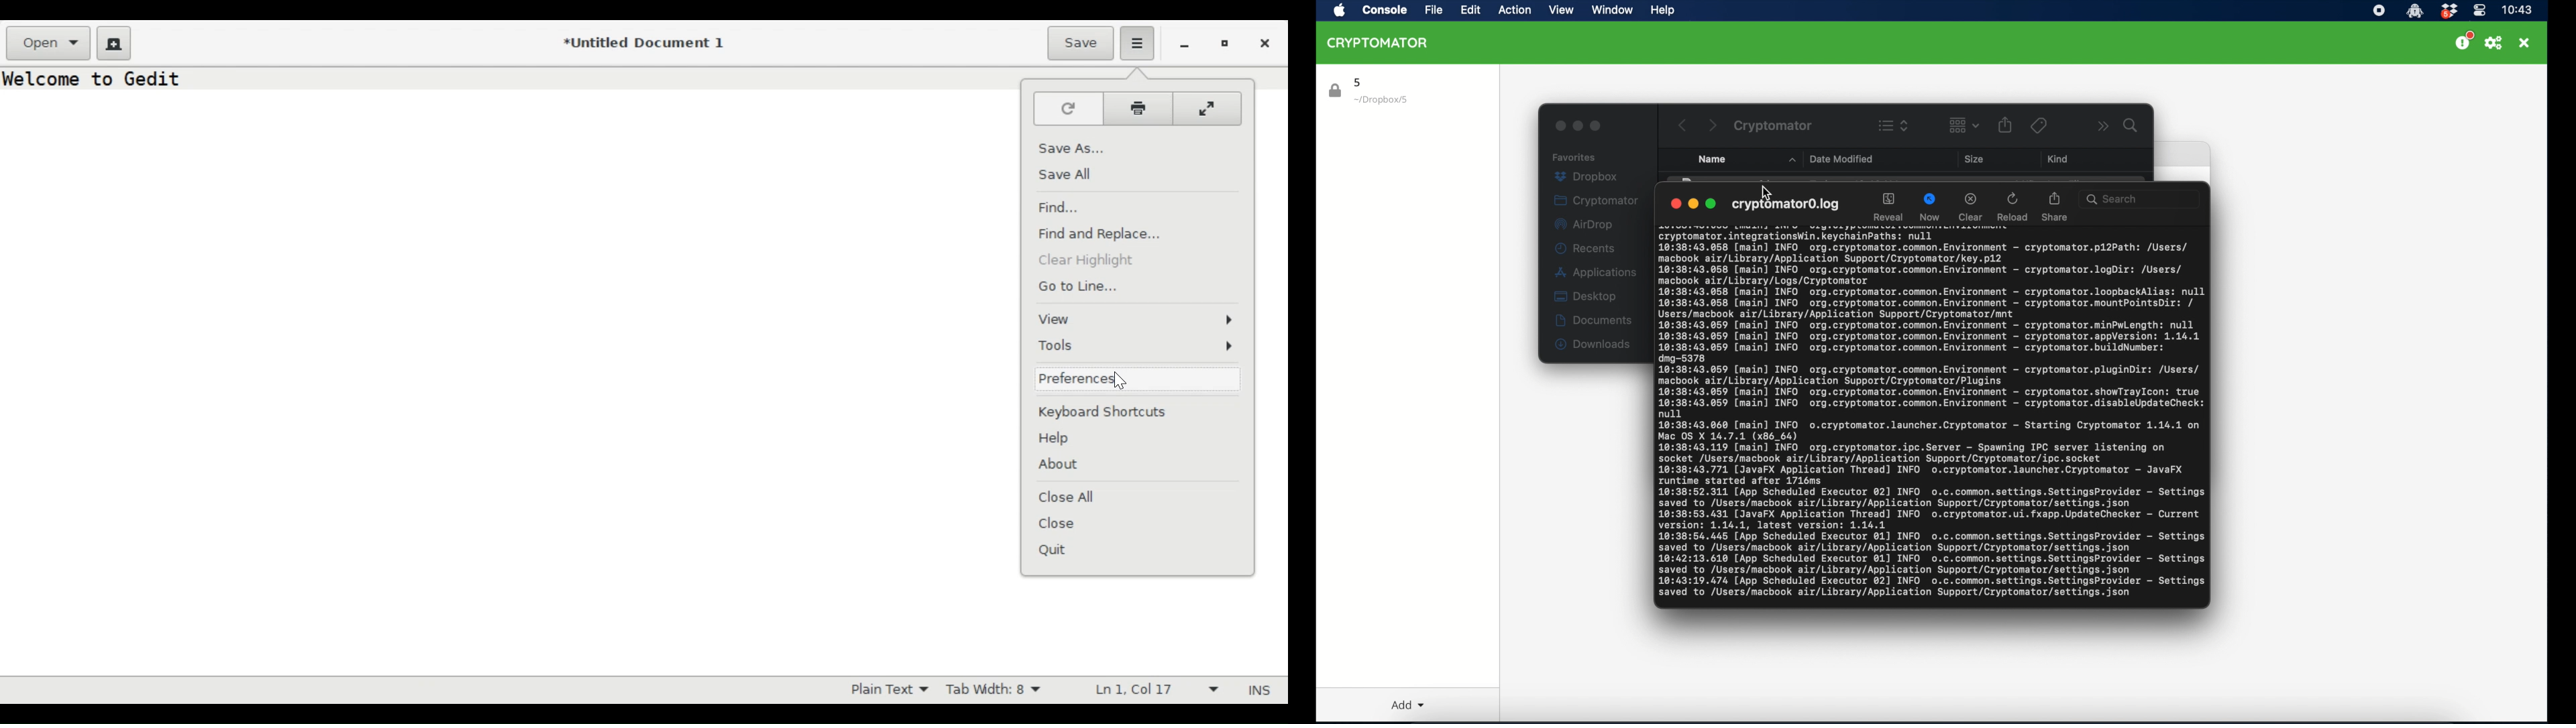 The image size is (2576, 728). I want to click on add dropdown, so click(1406, 704).